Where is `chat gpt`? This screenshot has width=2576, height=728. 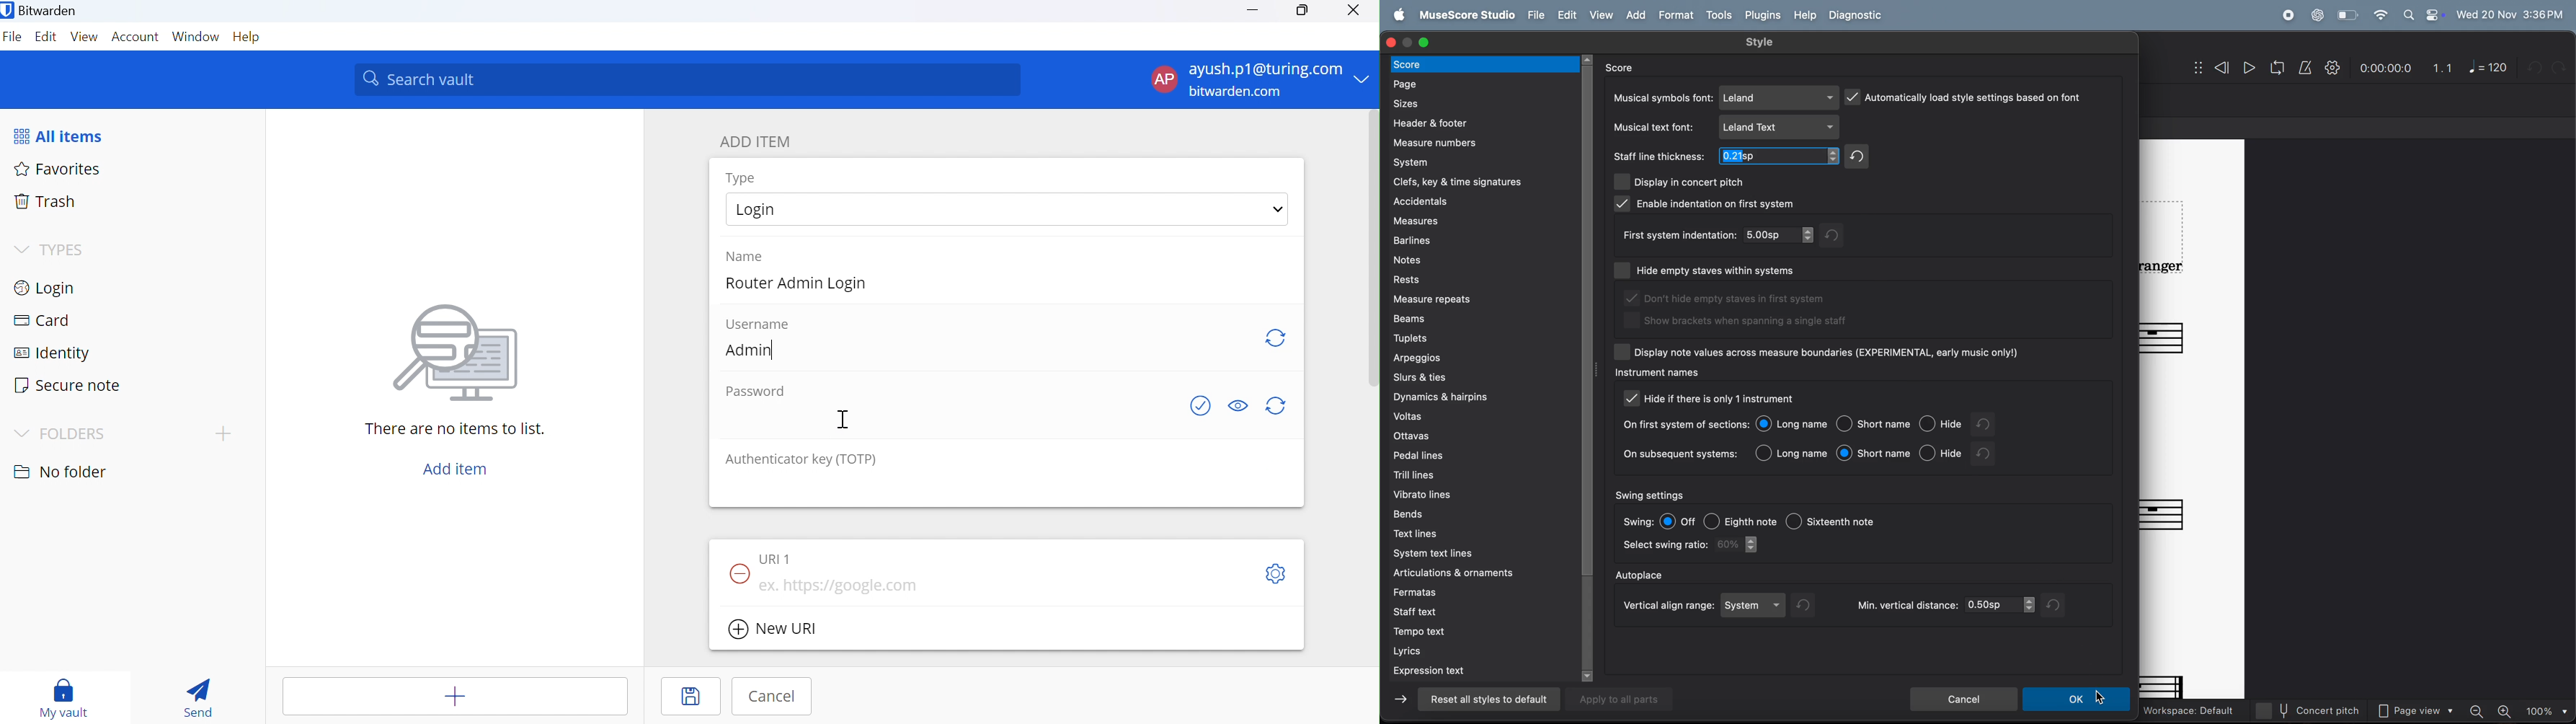 chat gpt is located at coordinates (2318, 15).